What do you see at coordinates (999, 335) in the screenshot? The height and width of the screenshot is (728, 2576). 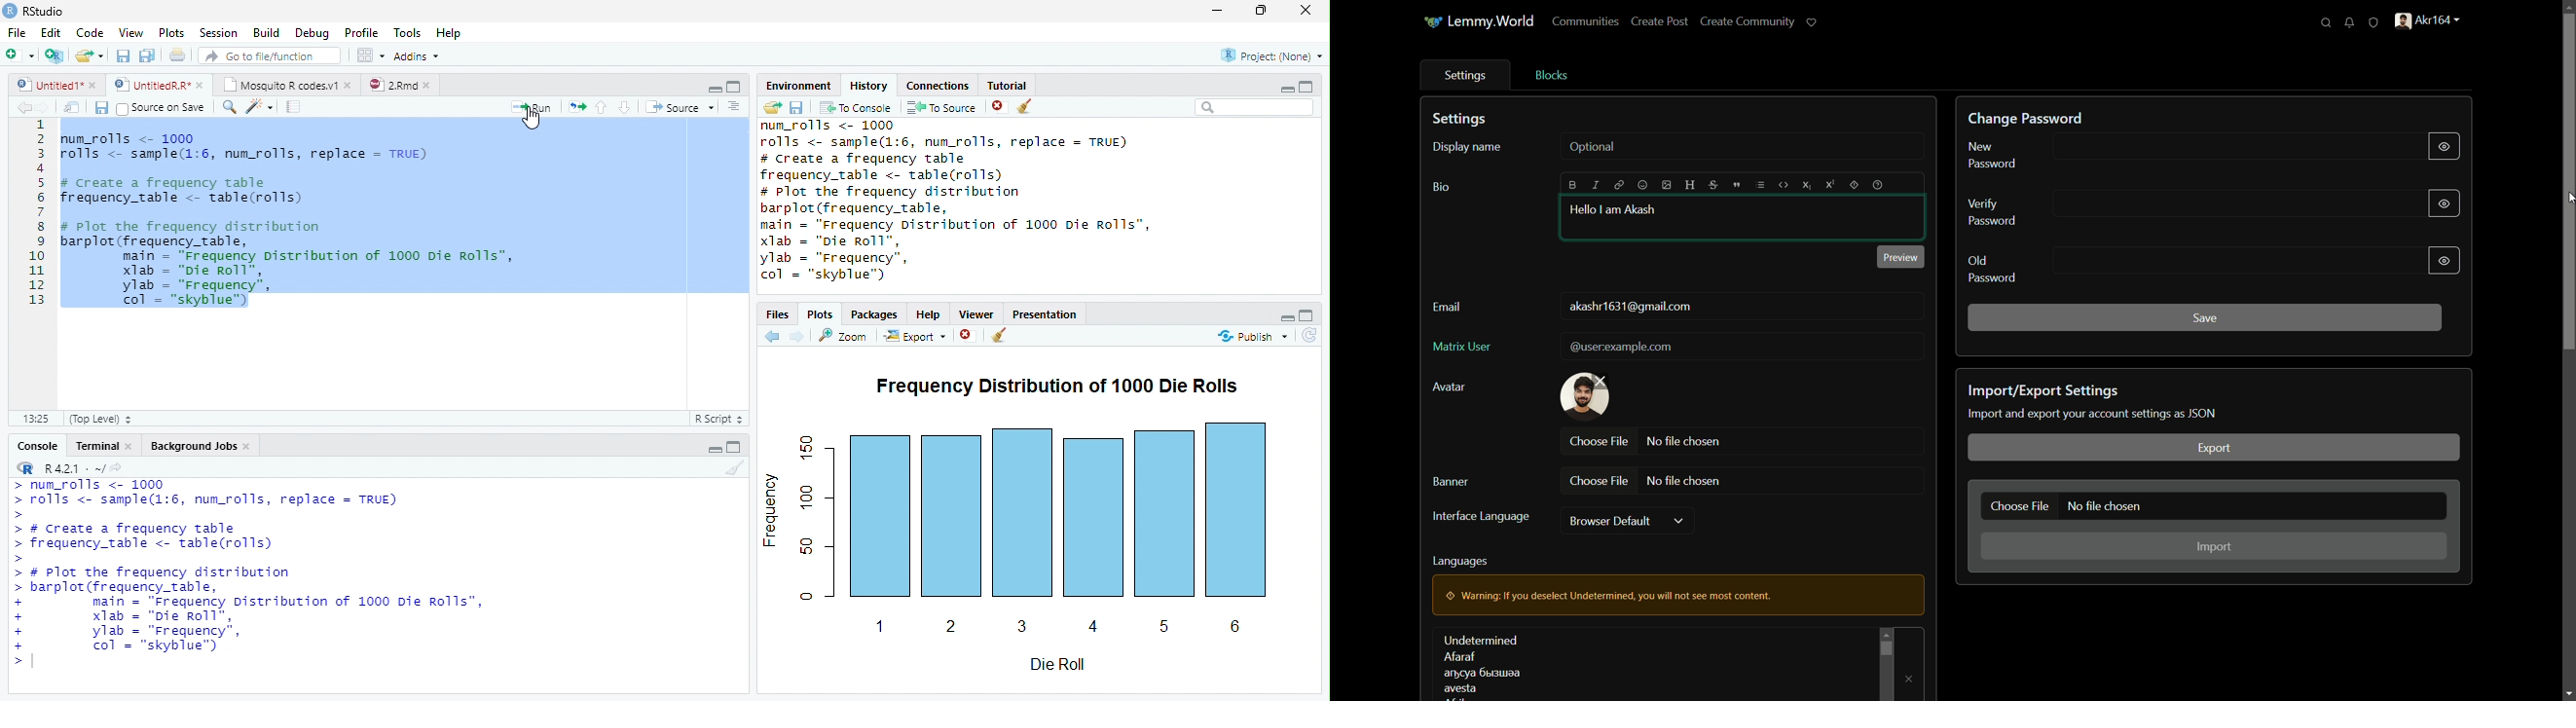 I see `Clear` at bounding box center [999, 335].